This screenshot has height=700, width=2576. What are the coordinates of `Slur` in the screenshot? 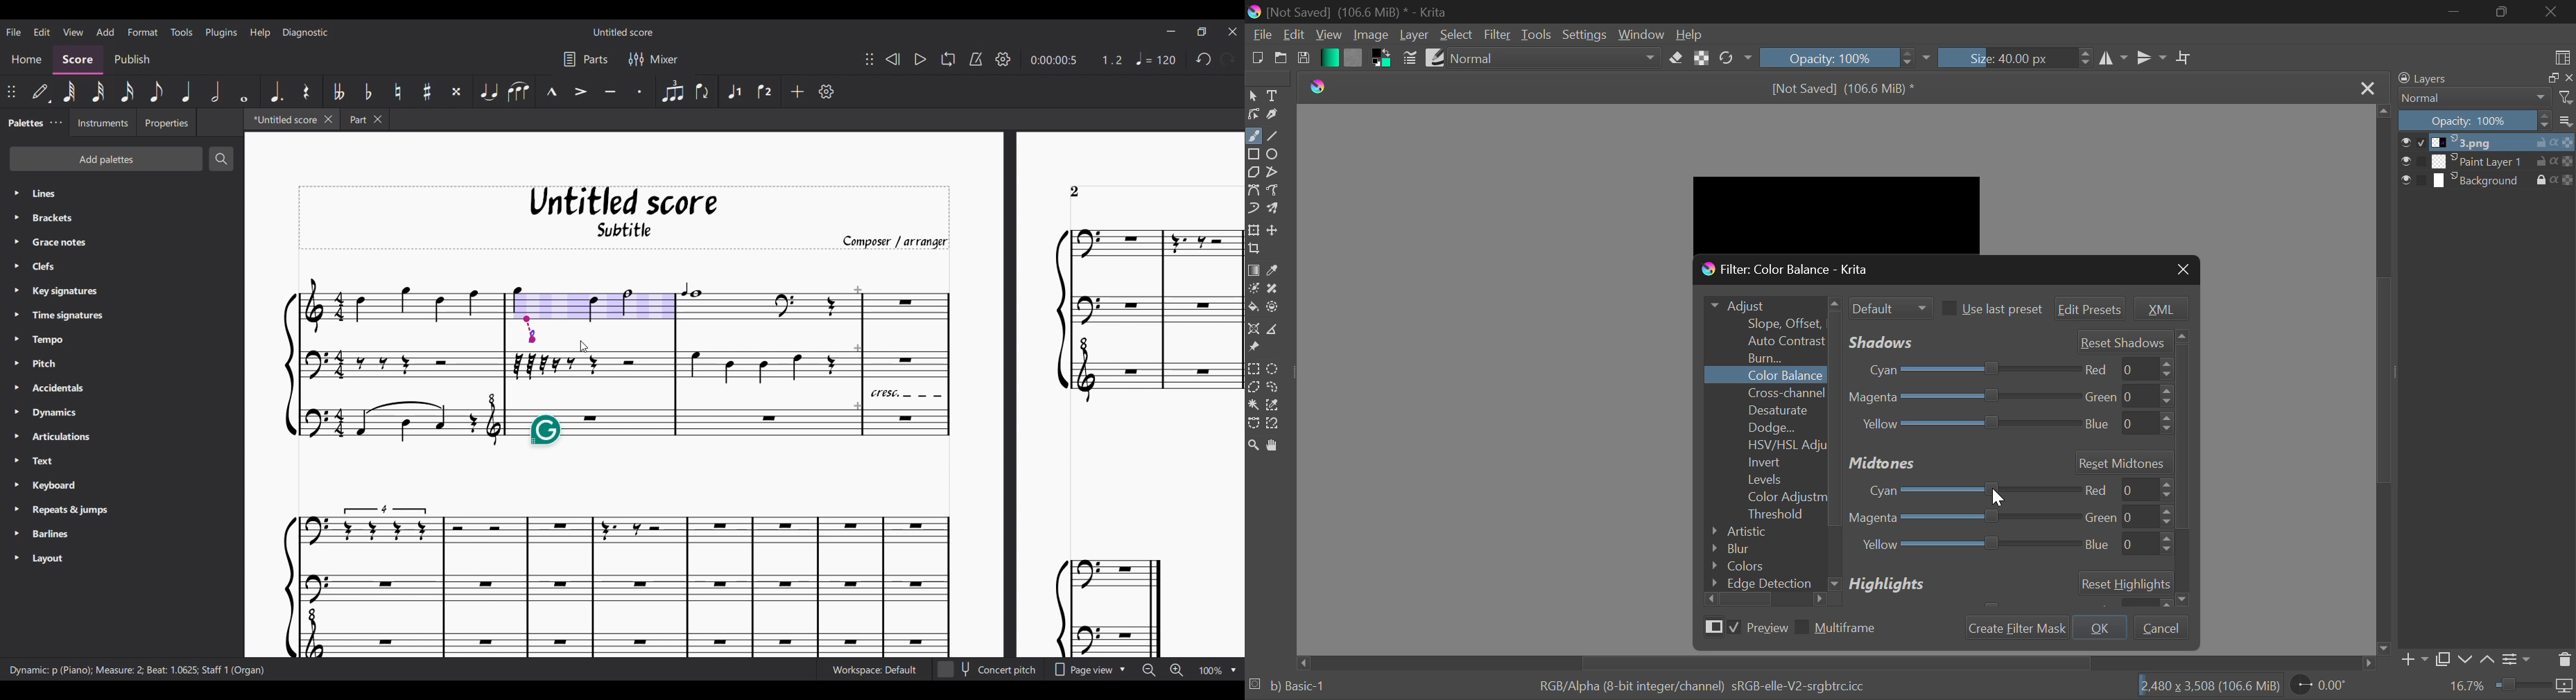 It's located at (519, 91).